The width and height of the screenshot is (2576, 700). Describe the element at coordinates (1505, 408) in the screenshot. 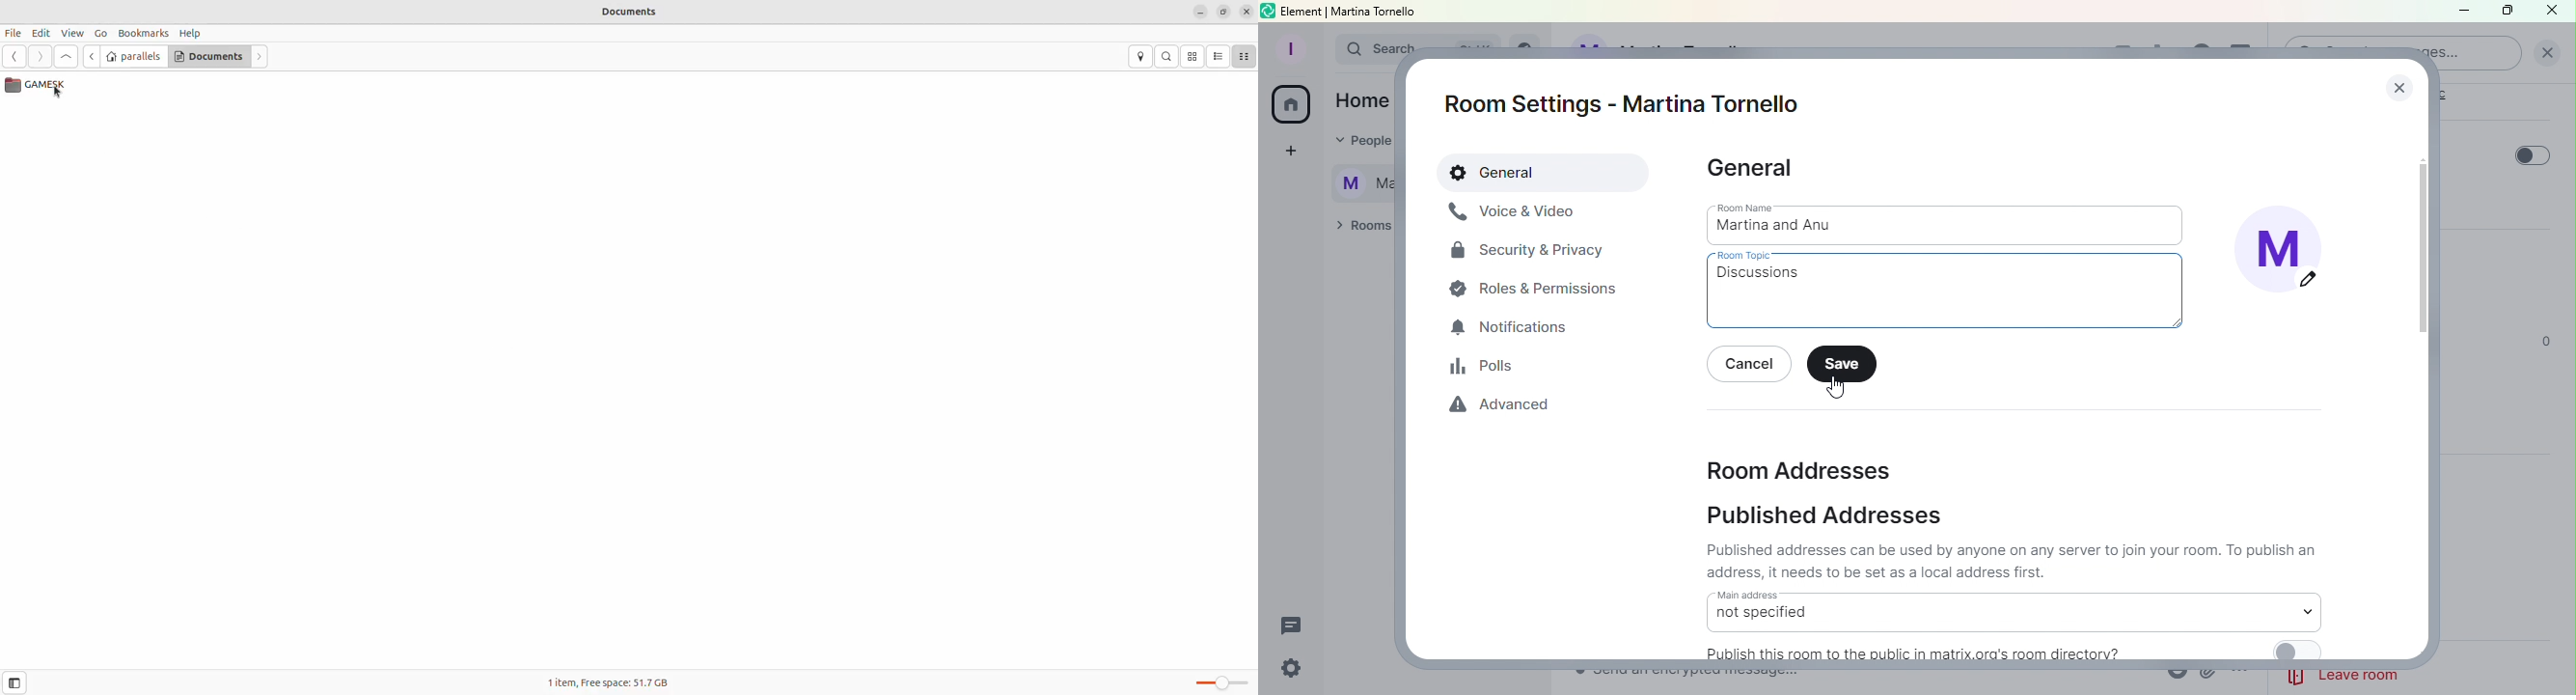

I see `Advanced` at that location.